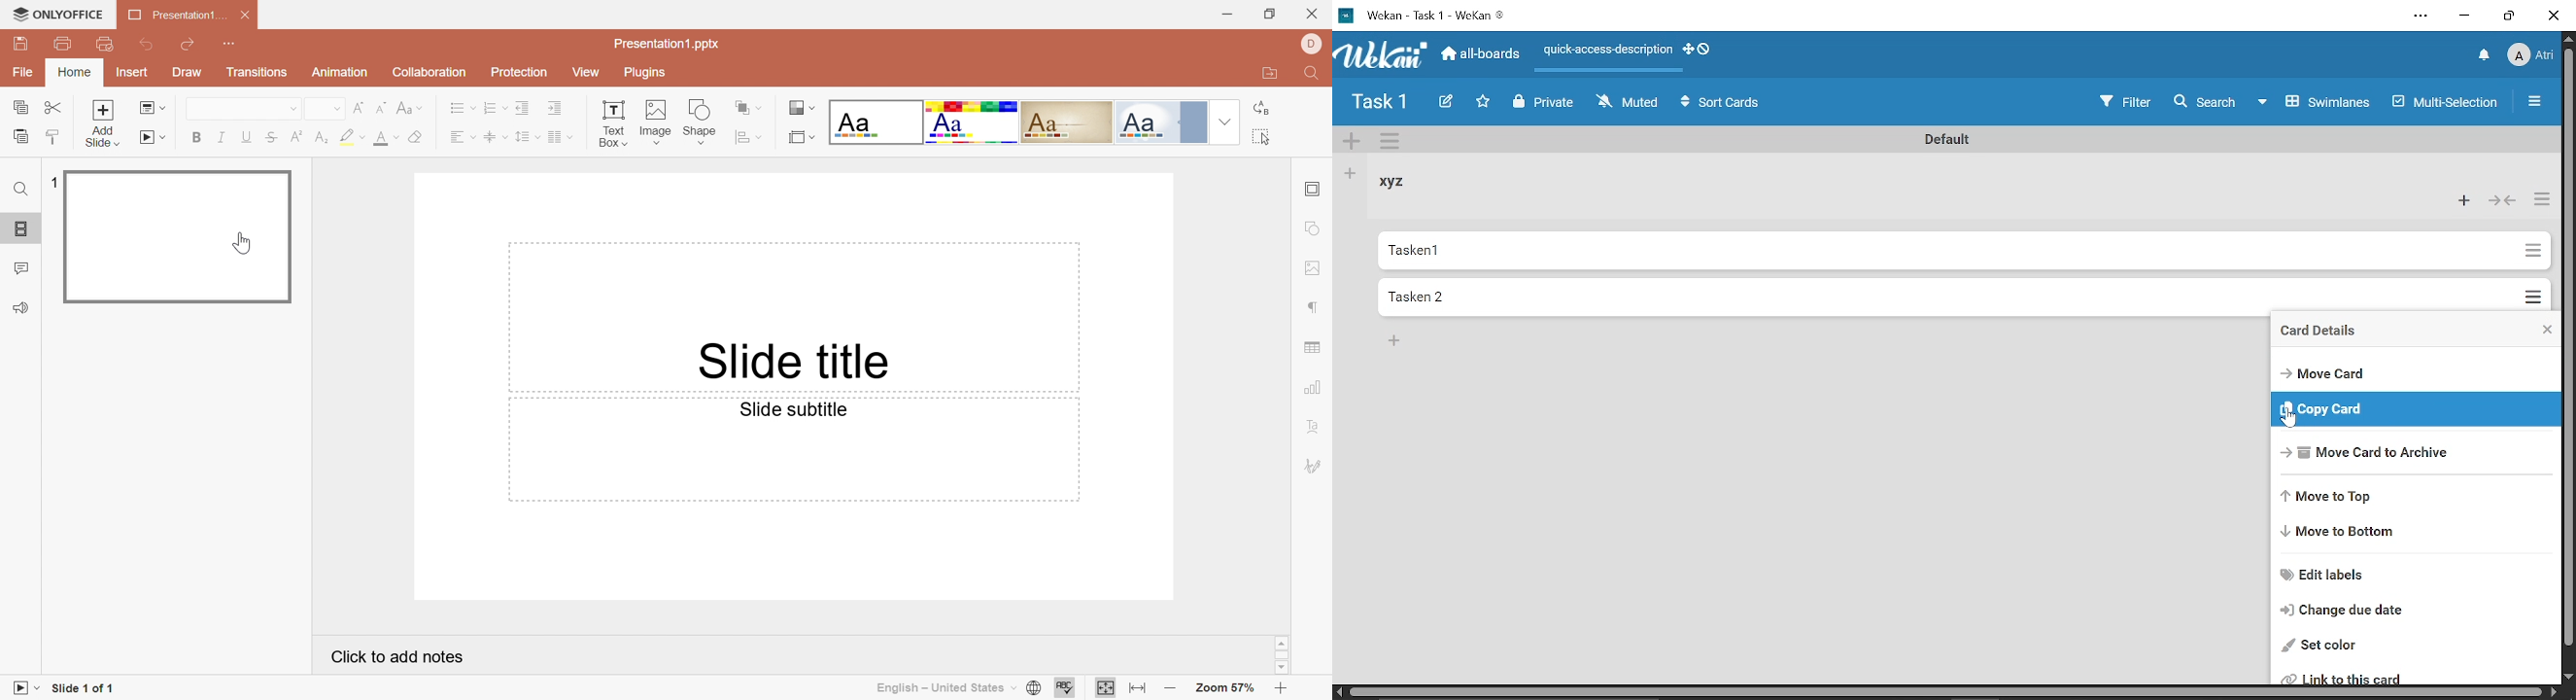 The image size is (2576, 700). What do you see at coordinates (1280, 644) in the screenshot?
I see `Scroll up` at bounding box center [1280, 644].